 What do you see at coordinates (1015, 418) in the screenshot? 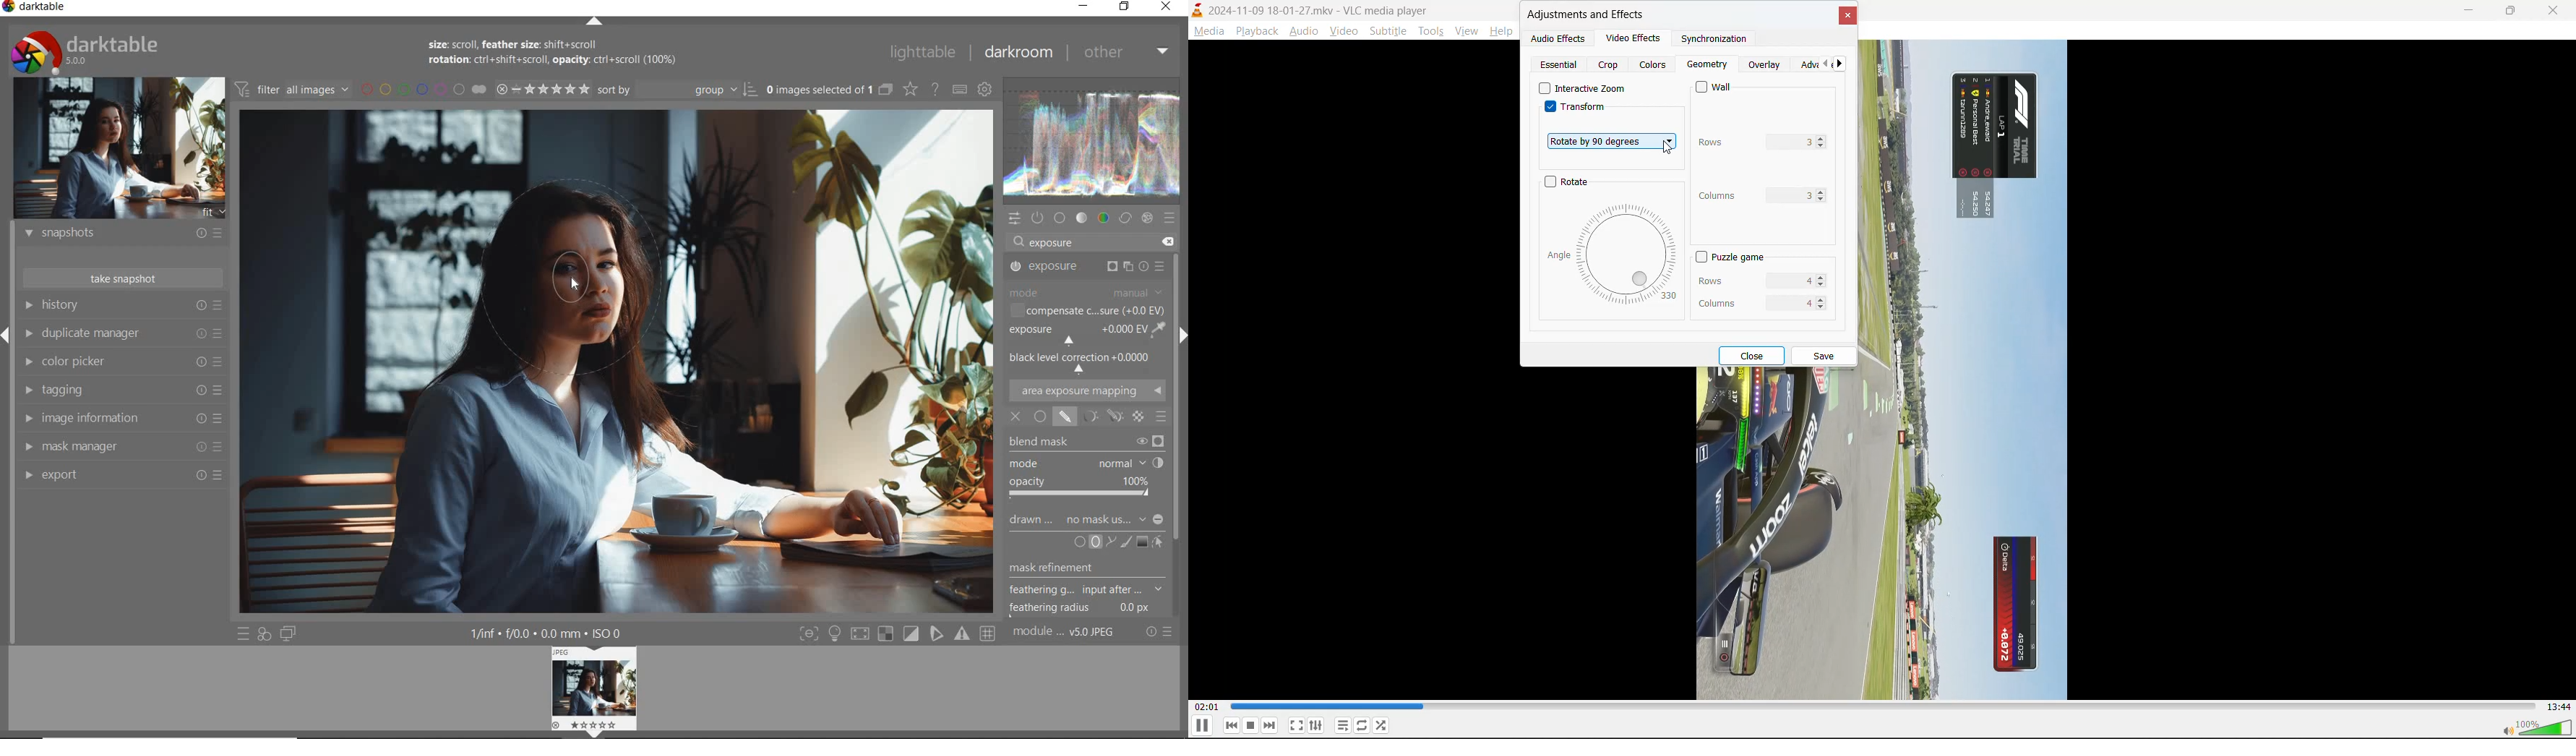
I see `OFF` at bounding box center [1015, 418].